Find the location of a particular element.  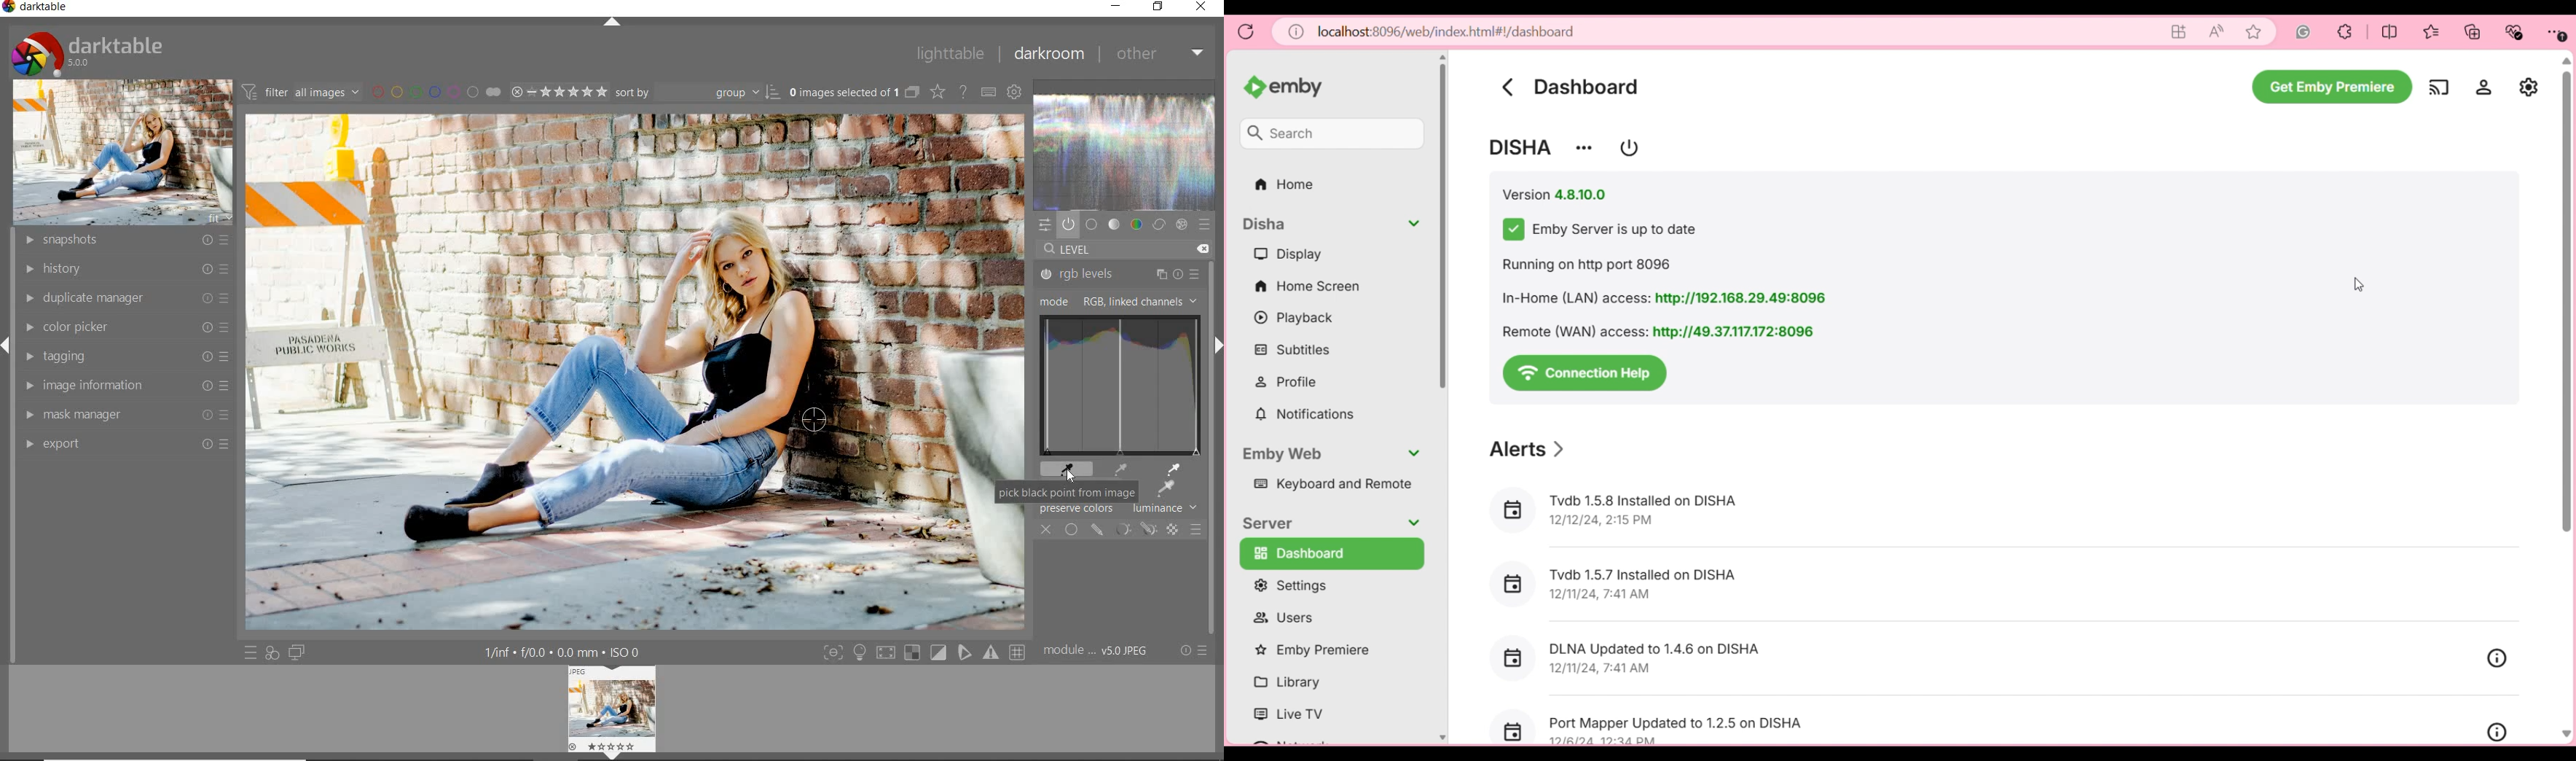

display a second darkroom image widow is located at coordinates (298, 652).